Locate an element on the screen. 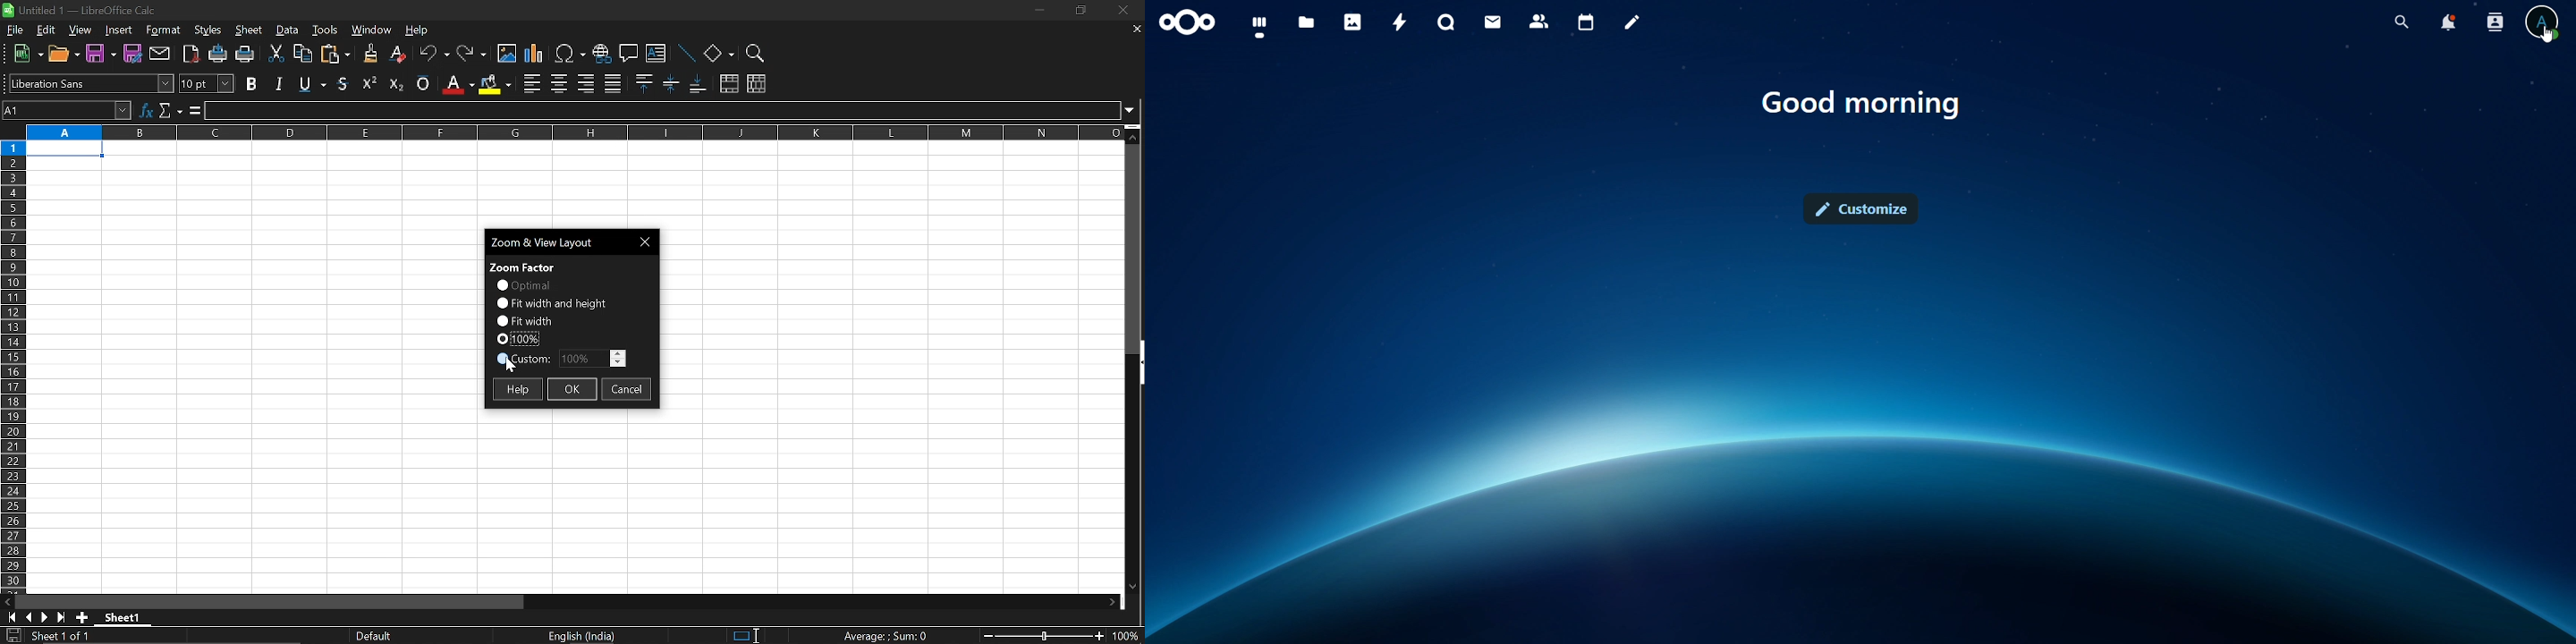 The image size is (2576, 644). search is located at coordinates (2398, 22).